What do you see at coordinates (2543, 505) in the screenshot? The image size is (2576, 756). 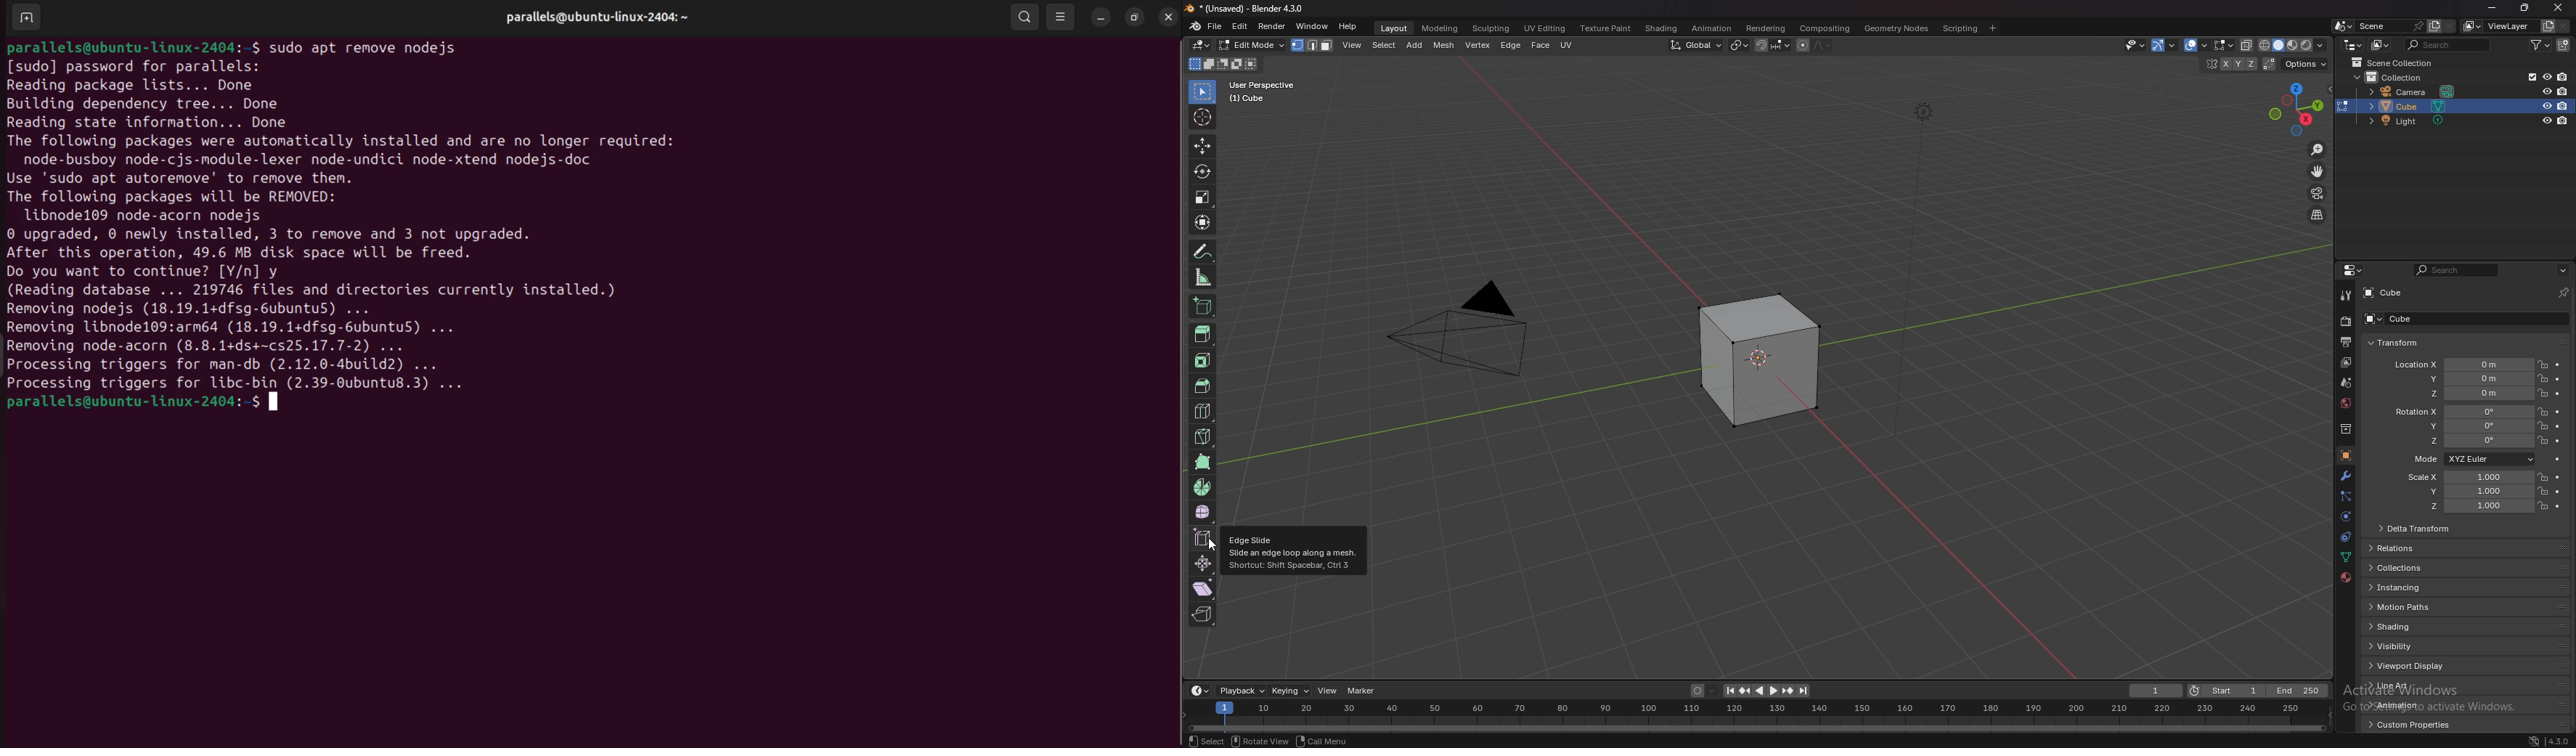 I see `lock` at bounding box center [2543, 505].